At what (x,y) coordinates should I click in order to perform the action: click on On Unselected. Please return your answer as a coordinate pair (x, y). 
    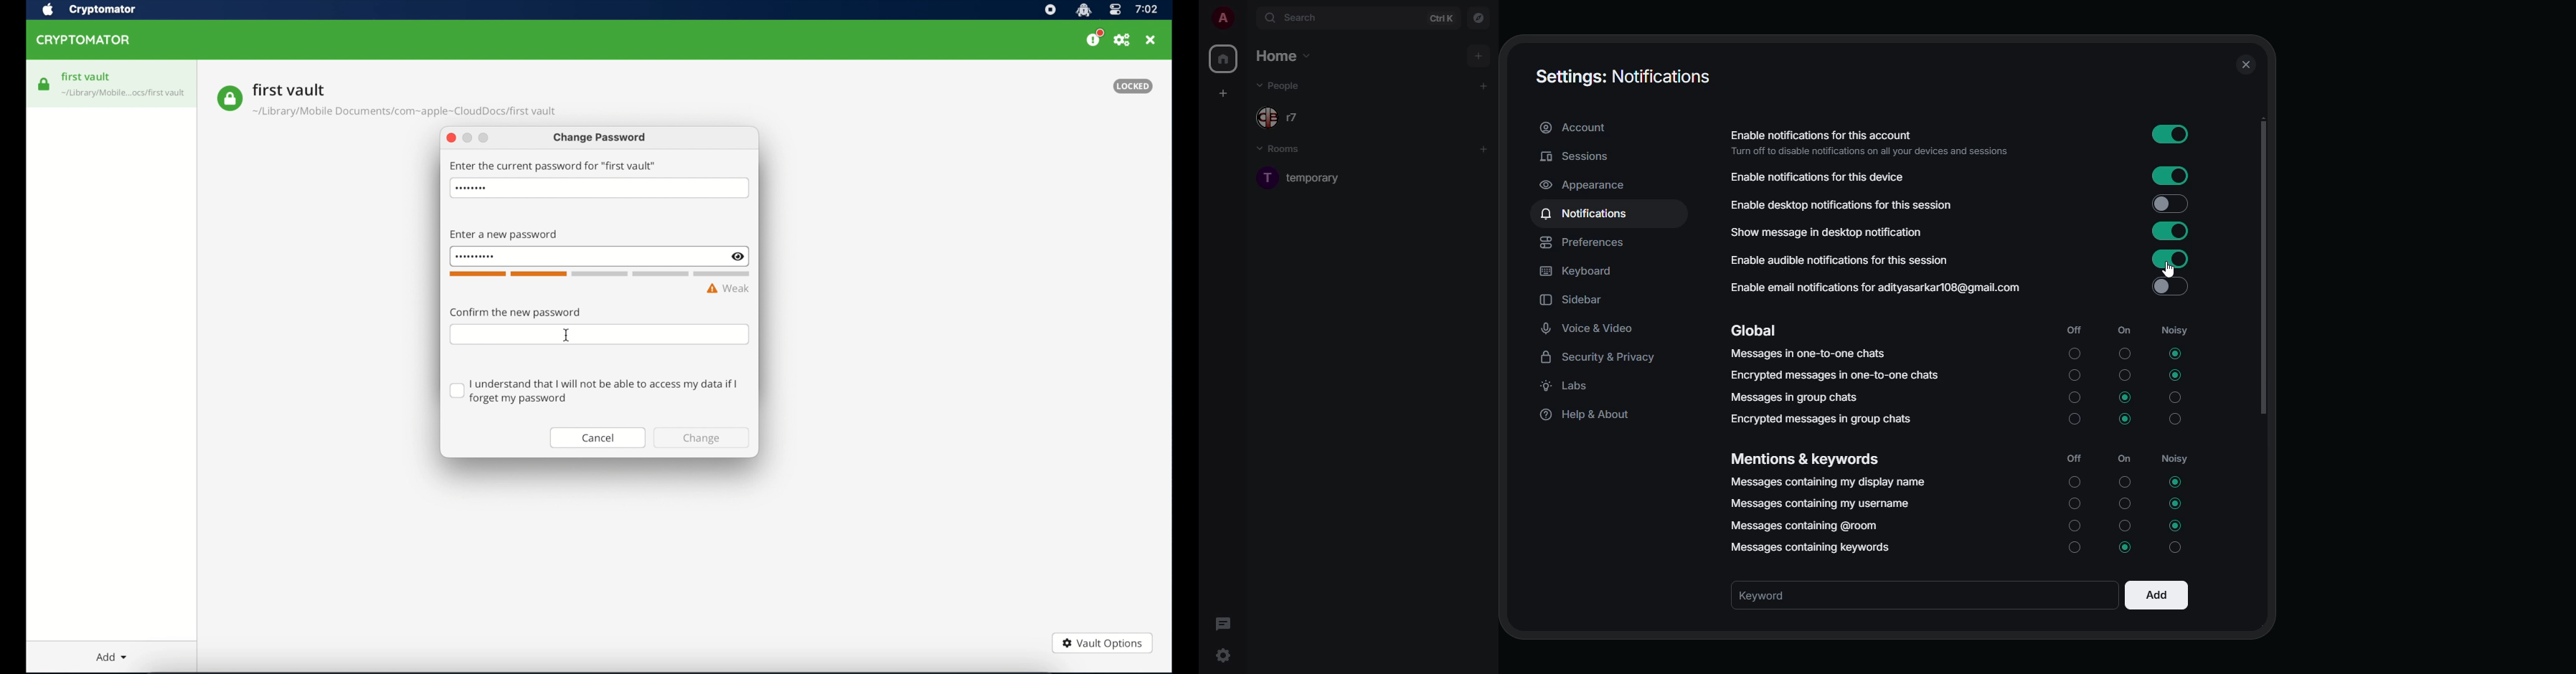
    Looking at the image, I should click on (2124, 505).